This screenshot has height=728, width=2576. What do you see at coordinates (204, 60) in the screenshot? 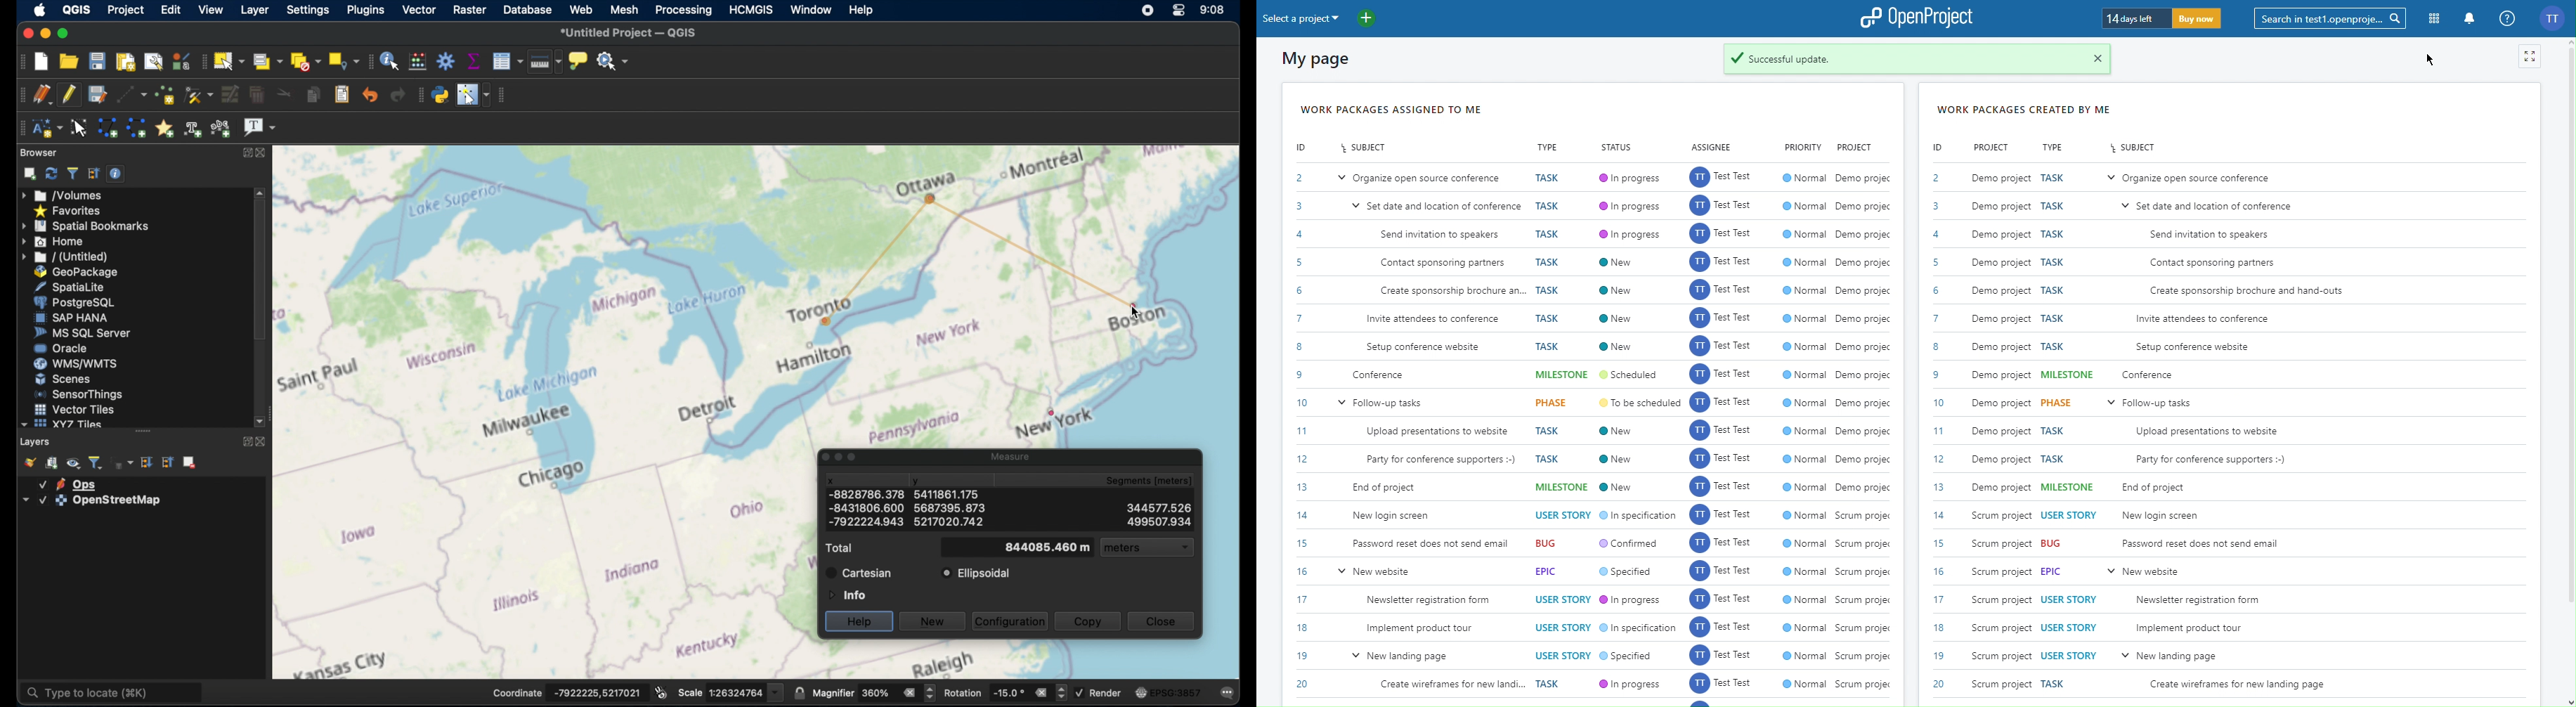
I see `selection toolbar` at bounding box center [204, 60].